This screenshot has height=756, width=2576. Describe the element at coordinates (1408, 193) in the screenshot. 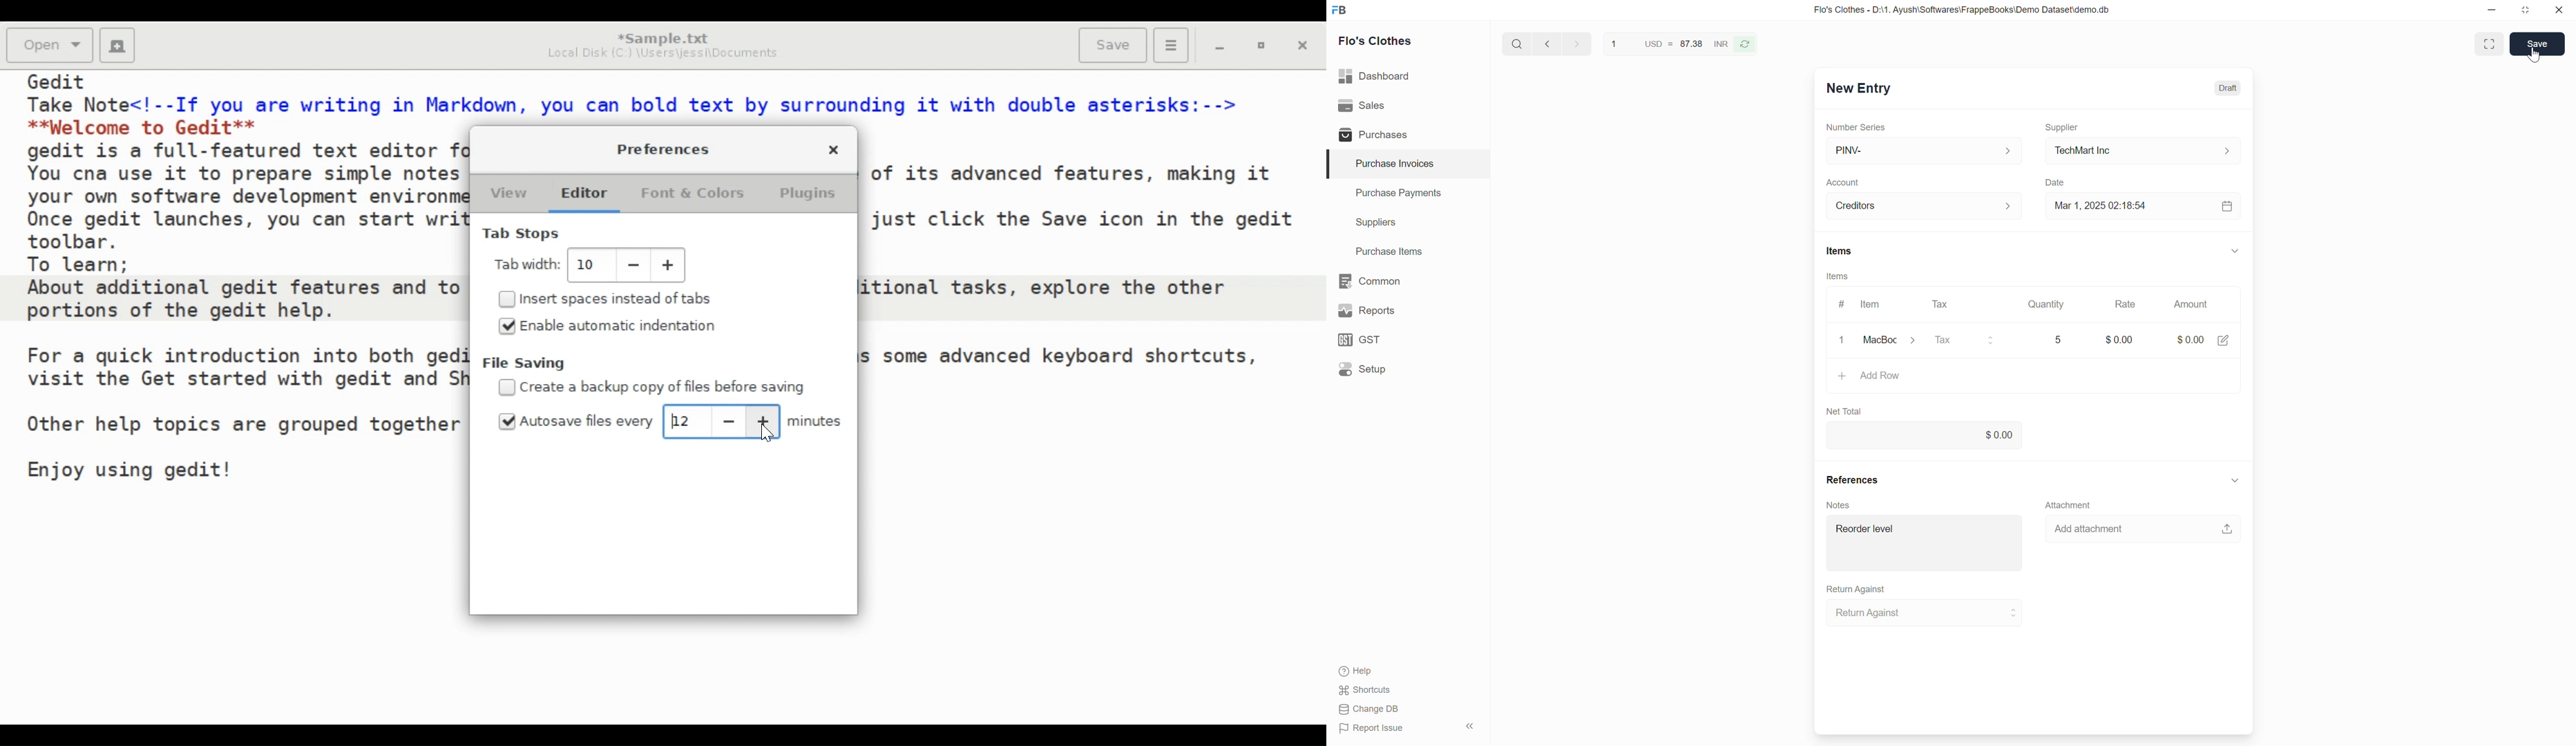

I see `Purchase Payments` at that location.